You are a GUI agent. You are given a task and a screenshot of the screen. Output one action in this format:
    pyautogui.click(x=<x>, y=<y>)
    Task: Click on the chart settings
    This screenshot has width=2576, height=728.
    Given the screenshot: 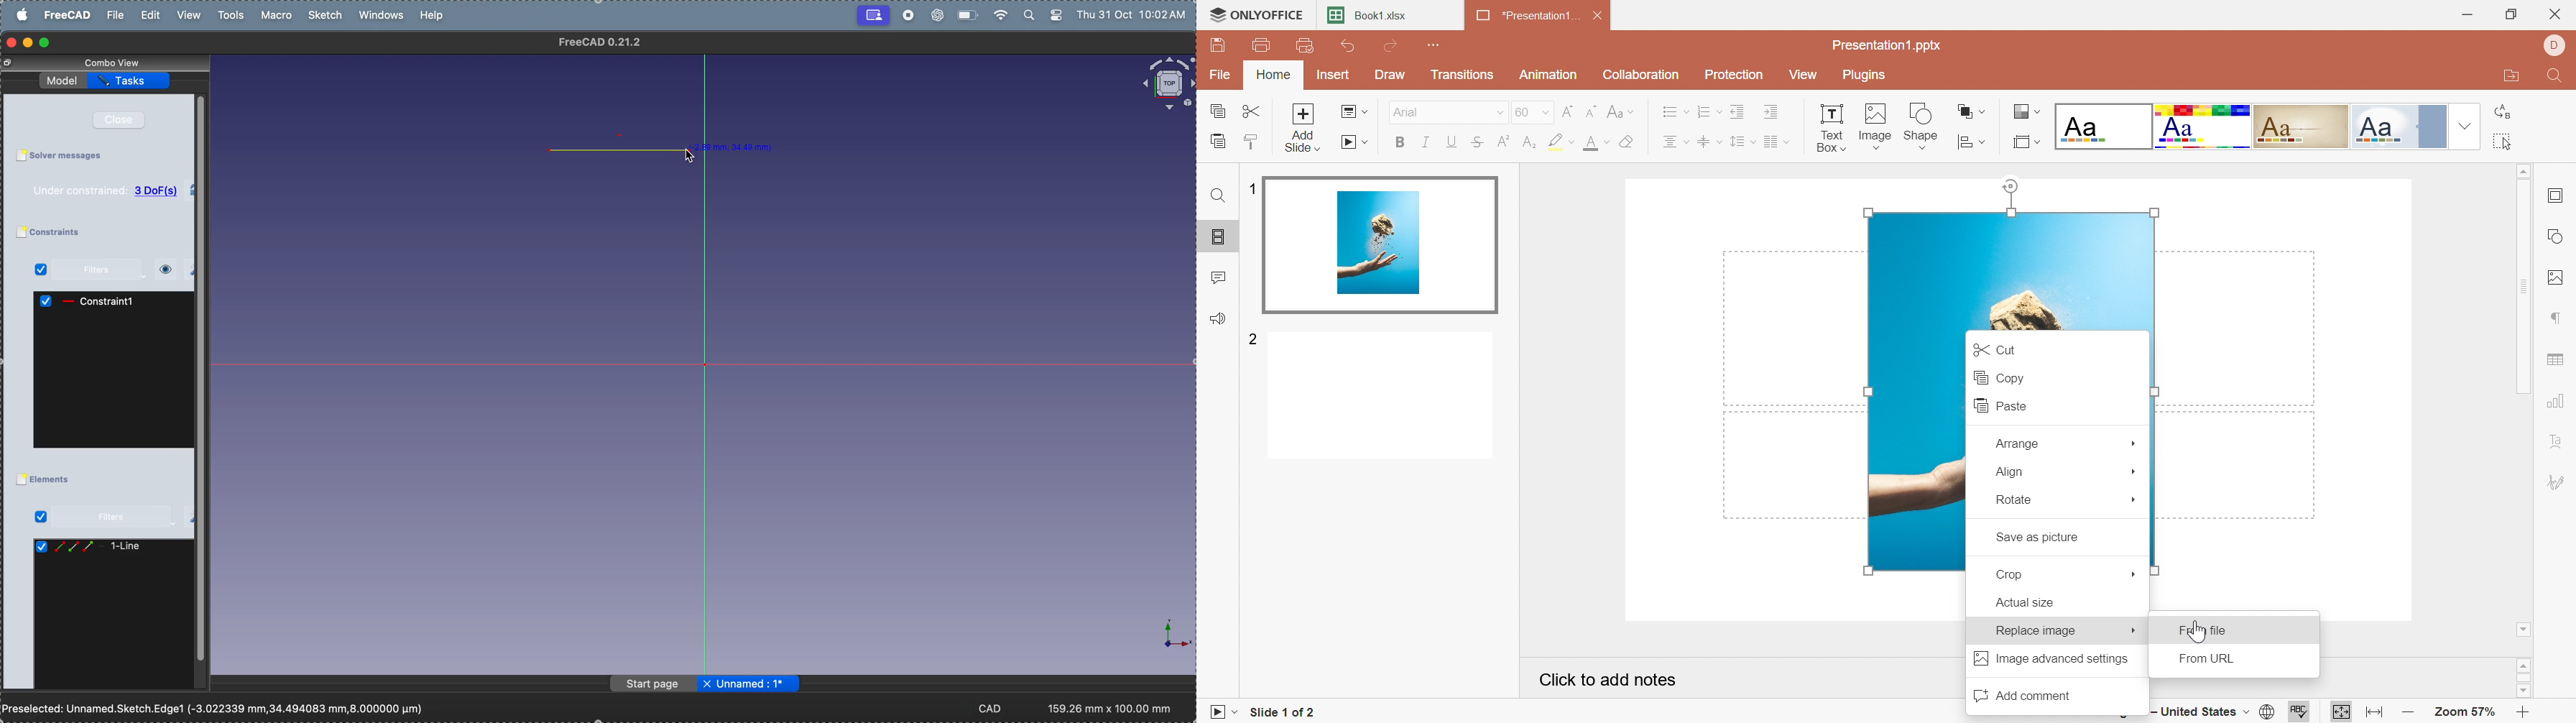 What is the action you would take?
    pyautogui.click(x=2559, y=399)
    